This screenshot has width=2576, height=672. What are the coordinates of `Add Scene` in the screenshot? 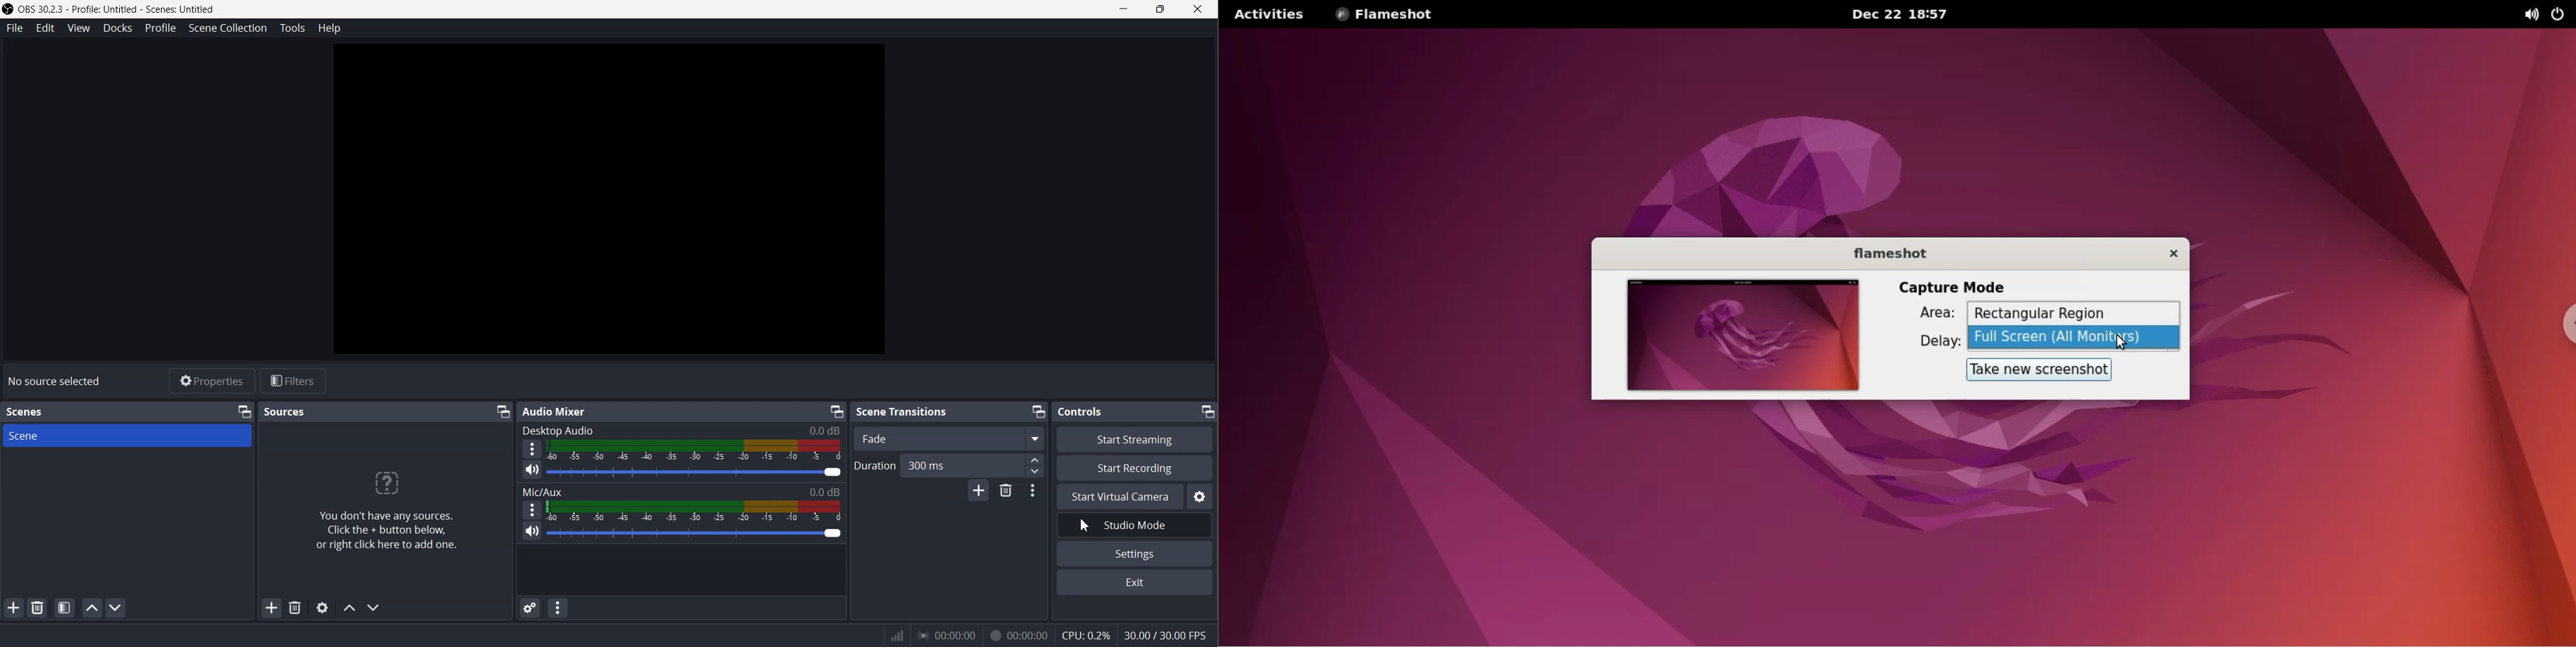 It's located at (11, 608).